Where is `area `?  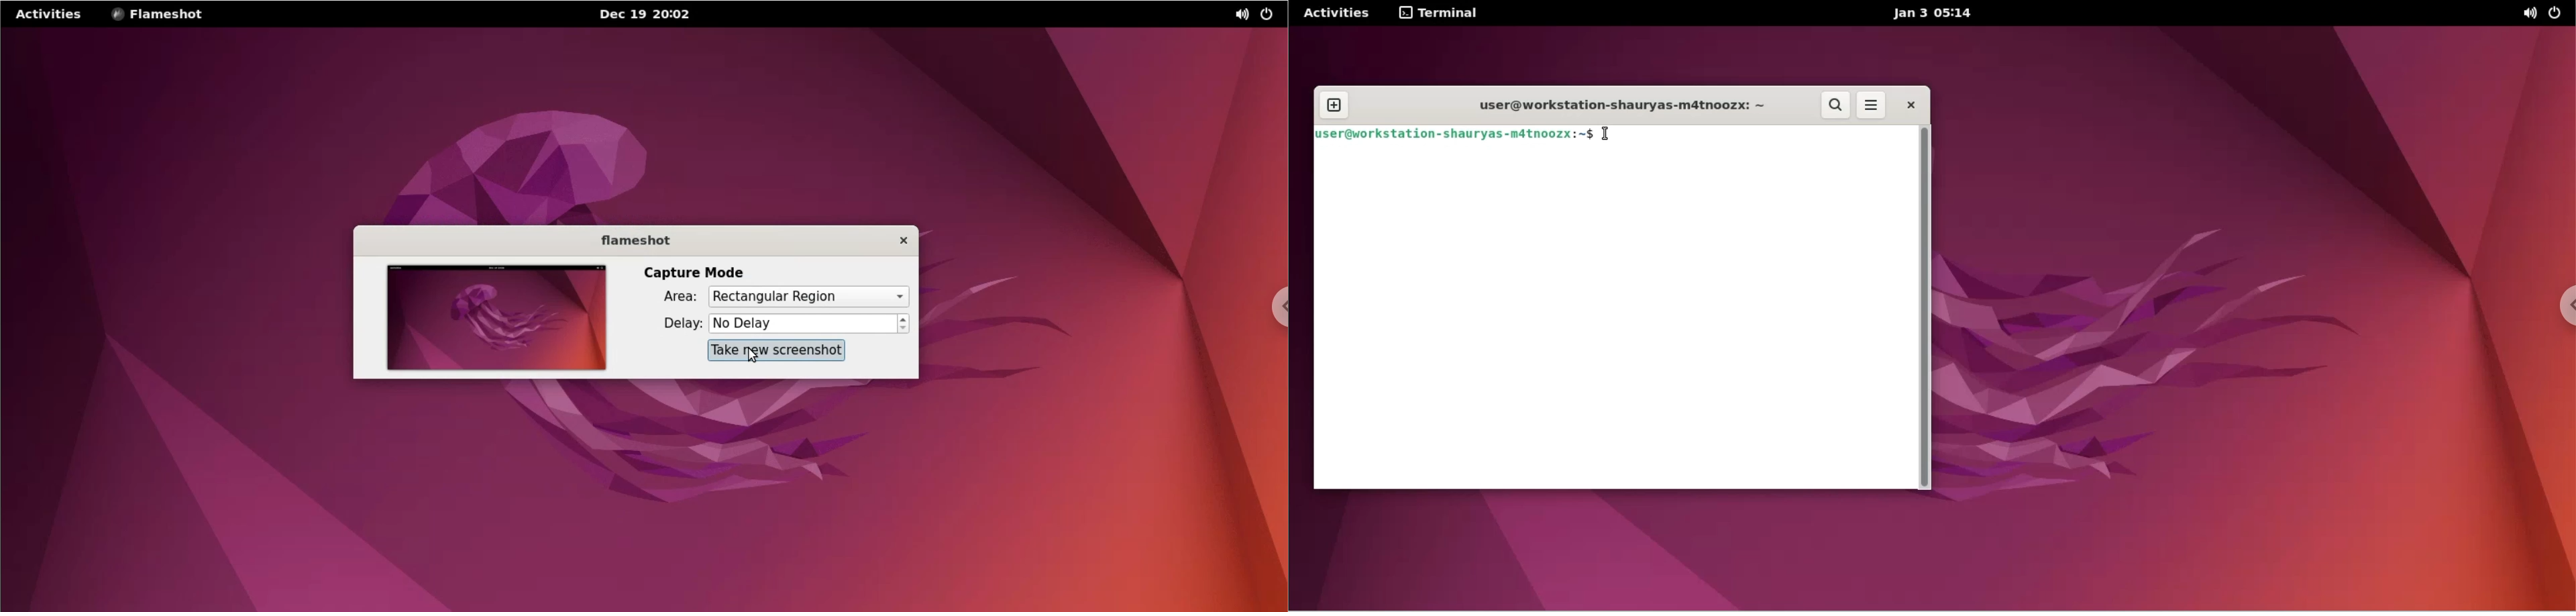
area  is located at coordinates (667, 298).